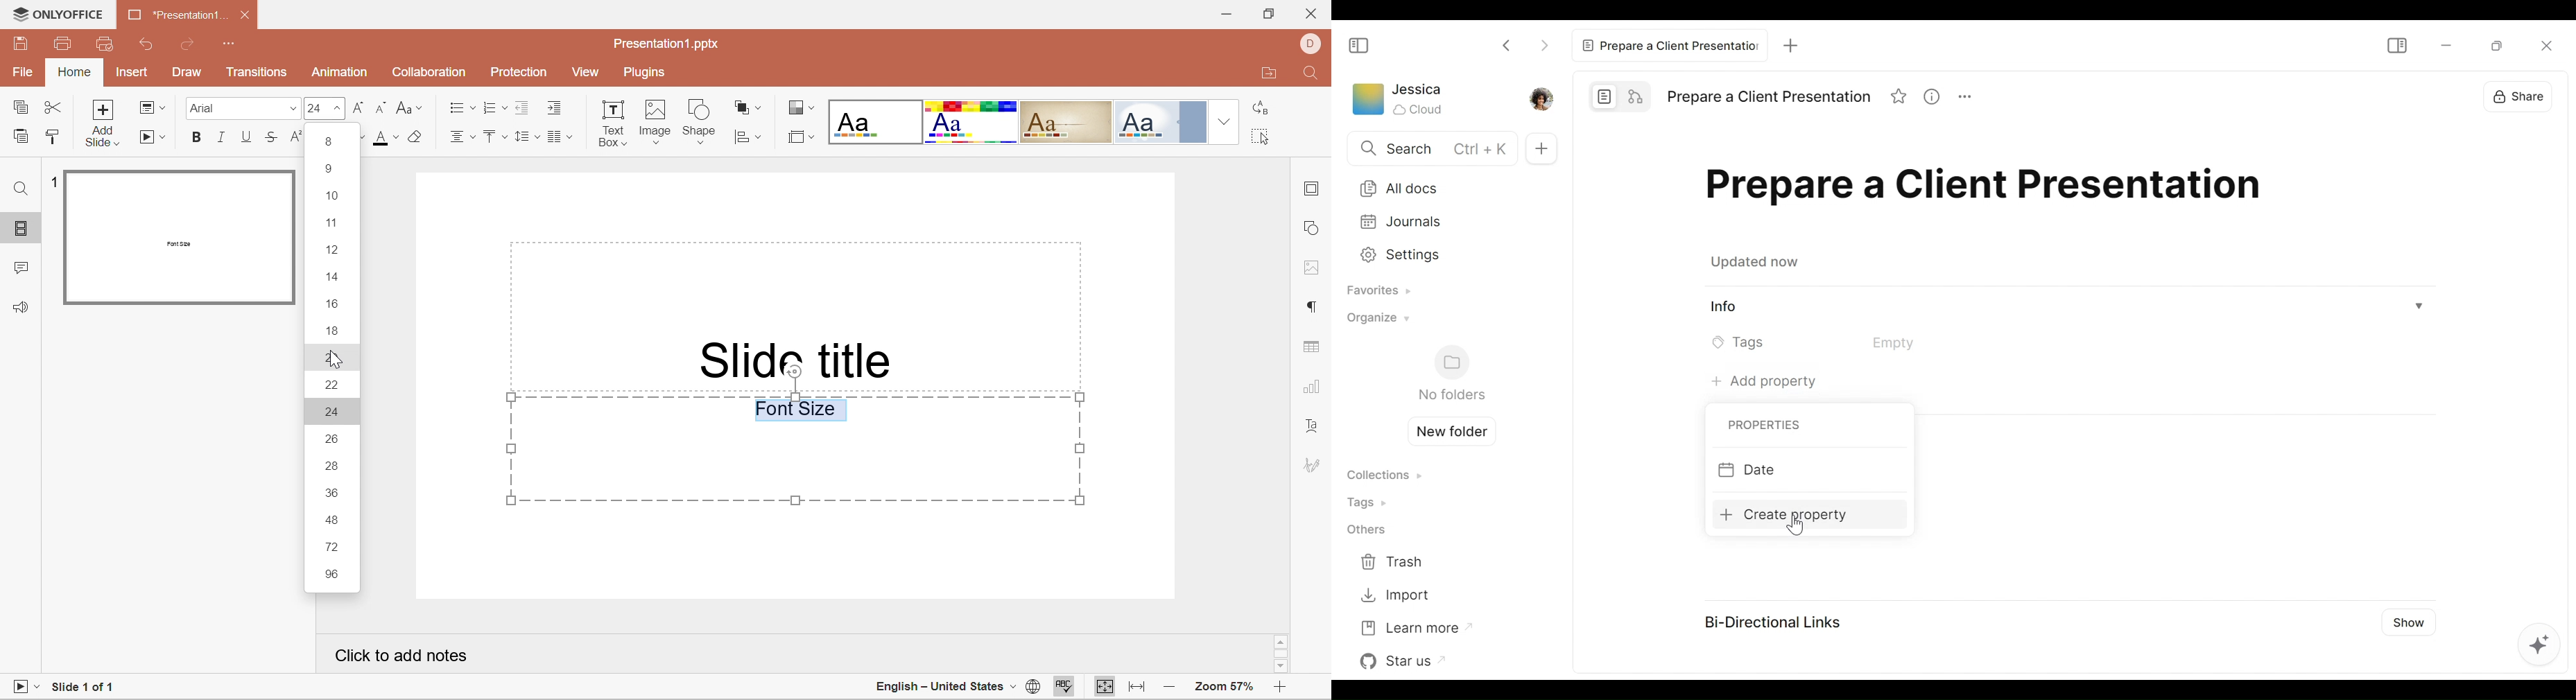 This screenshot has width=2576, height=700. I want to click on Settings, so click(1440, 253).